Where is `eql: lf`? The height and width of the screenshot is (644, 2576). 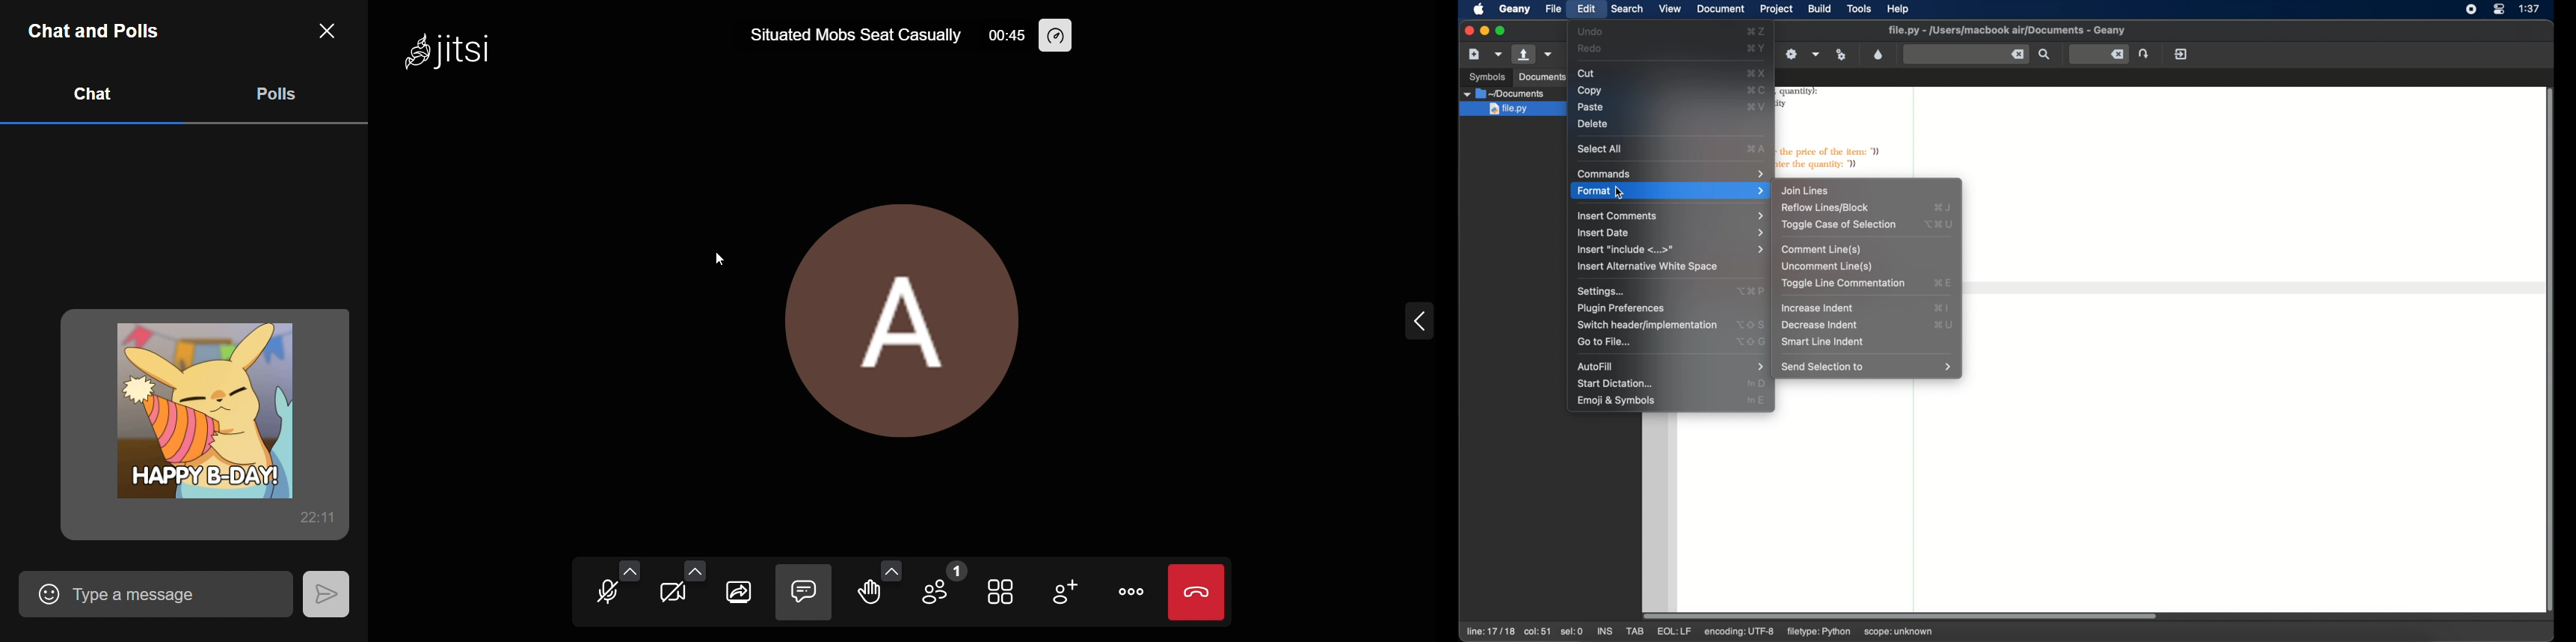
eql: lf is located at coordinates (1674, 632).